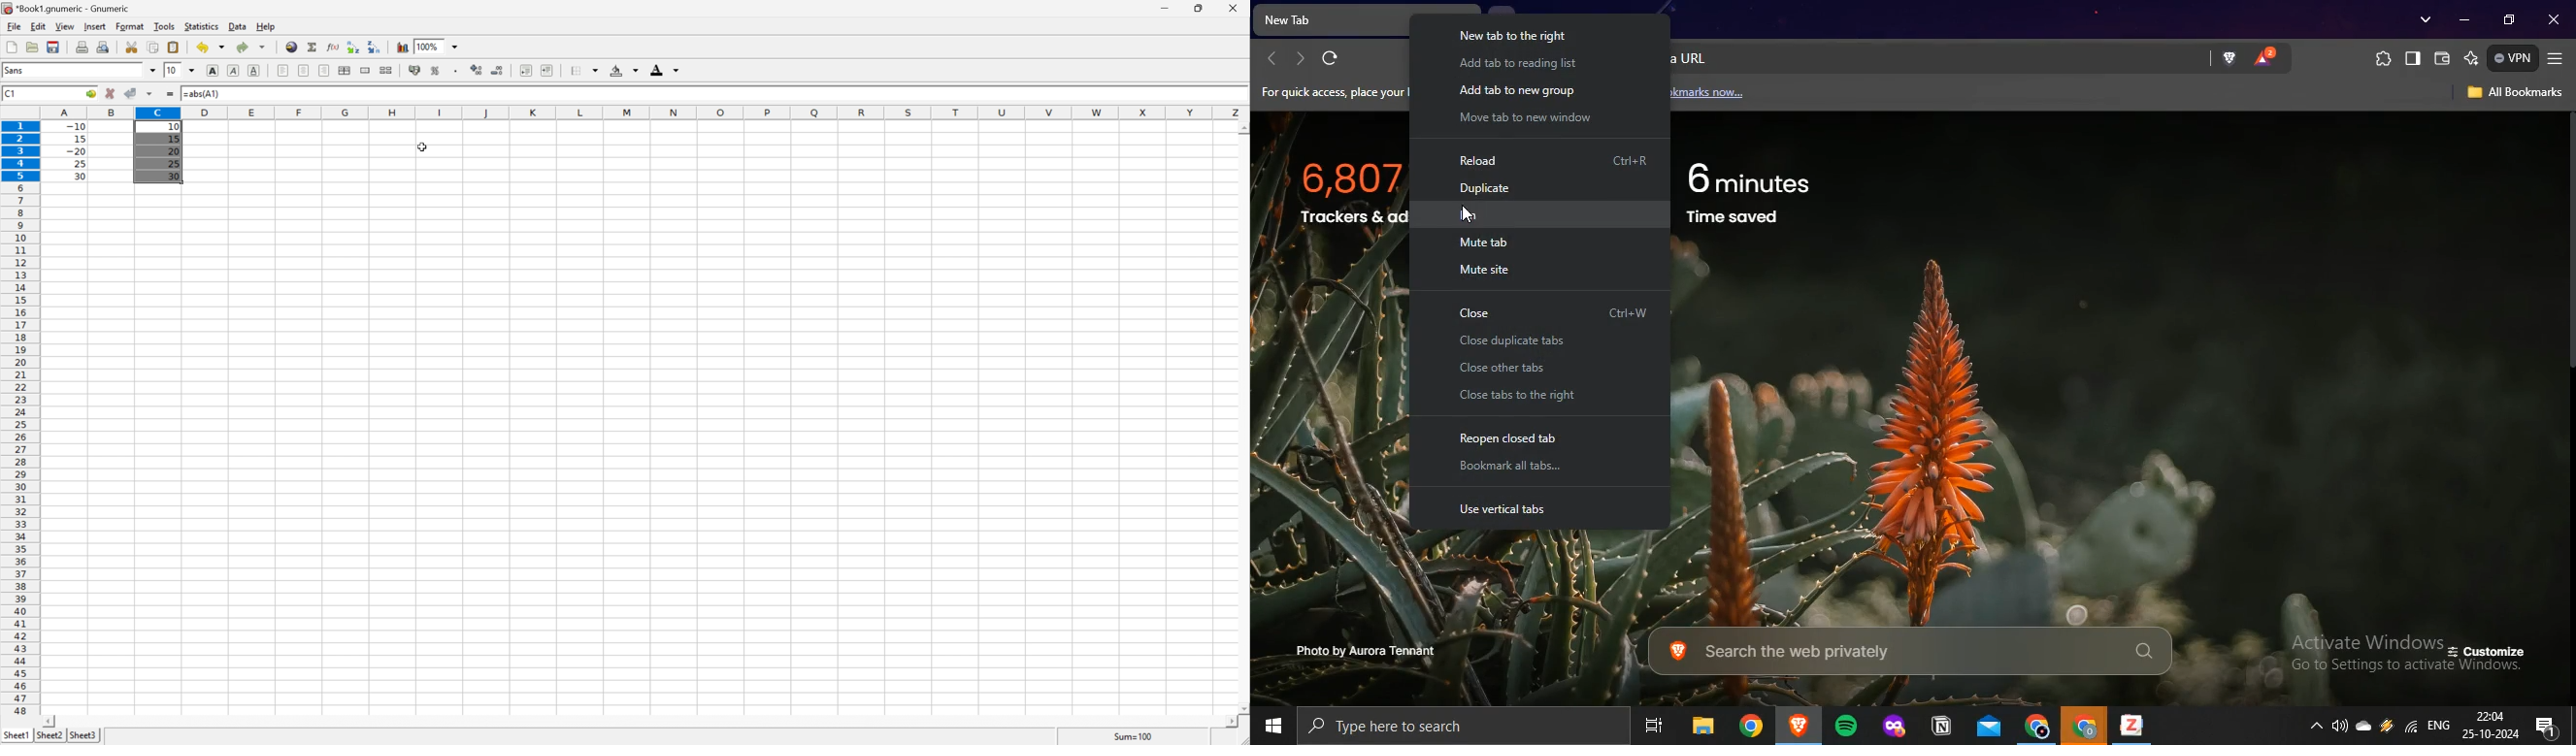  I want to click on Borders, so click(574, 70).